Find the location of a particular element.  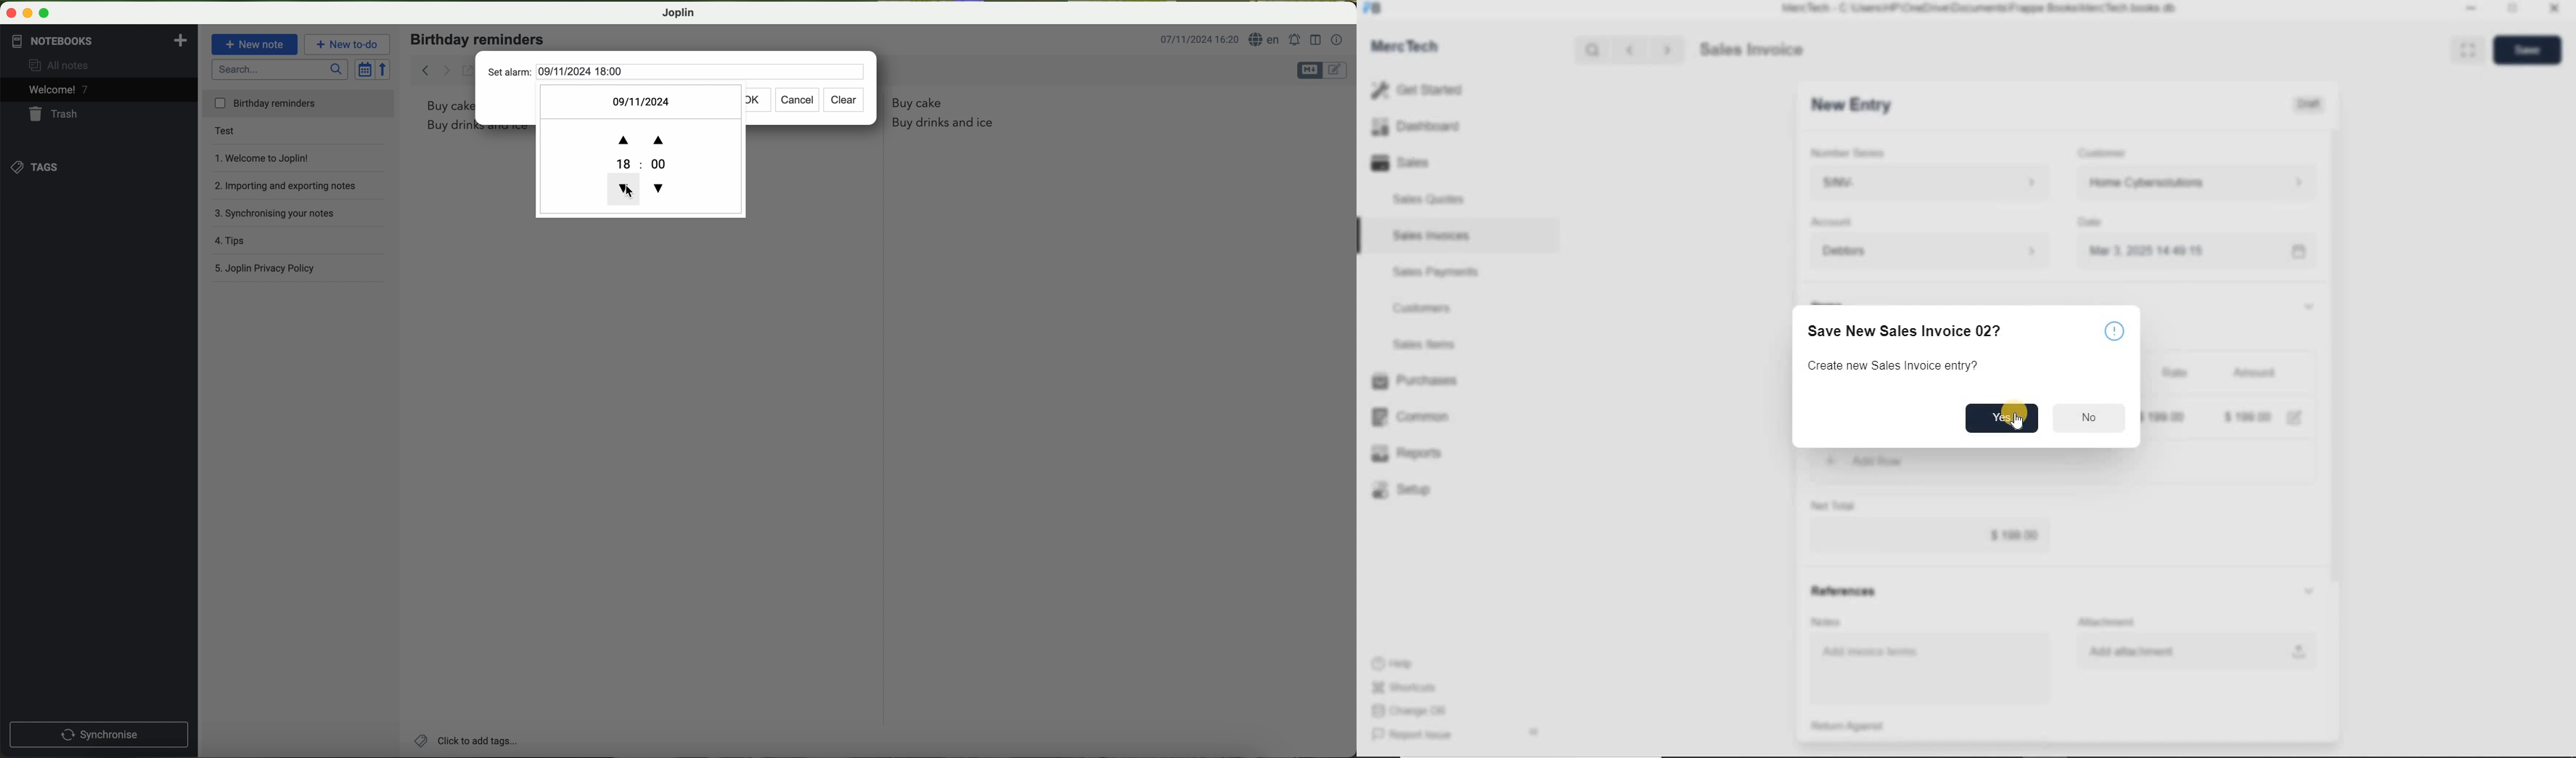

Purchases is located at coordinates (1417, 382).